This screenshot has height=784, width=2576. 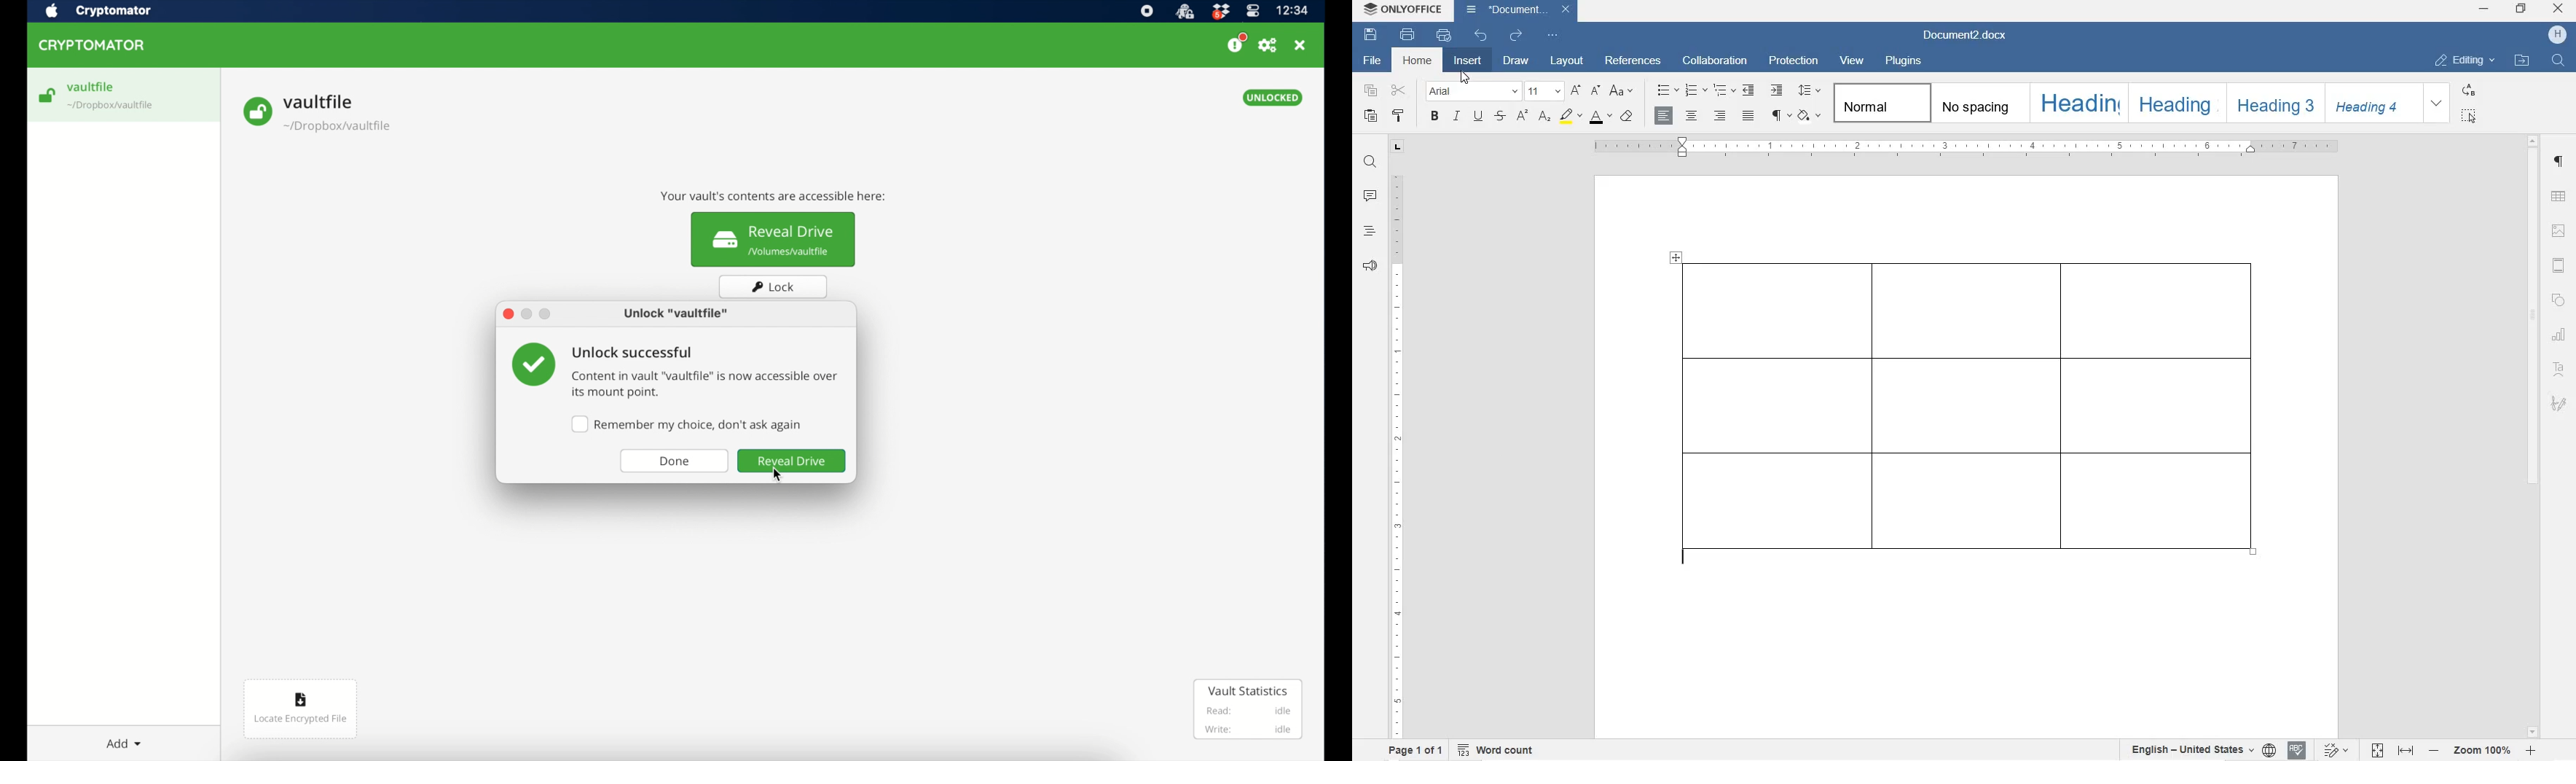 I want to click on normal, so click(x=1880, y=102).